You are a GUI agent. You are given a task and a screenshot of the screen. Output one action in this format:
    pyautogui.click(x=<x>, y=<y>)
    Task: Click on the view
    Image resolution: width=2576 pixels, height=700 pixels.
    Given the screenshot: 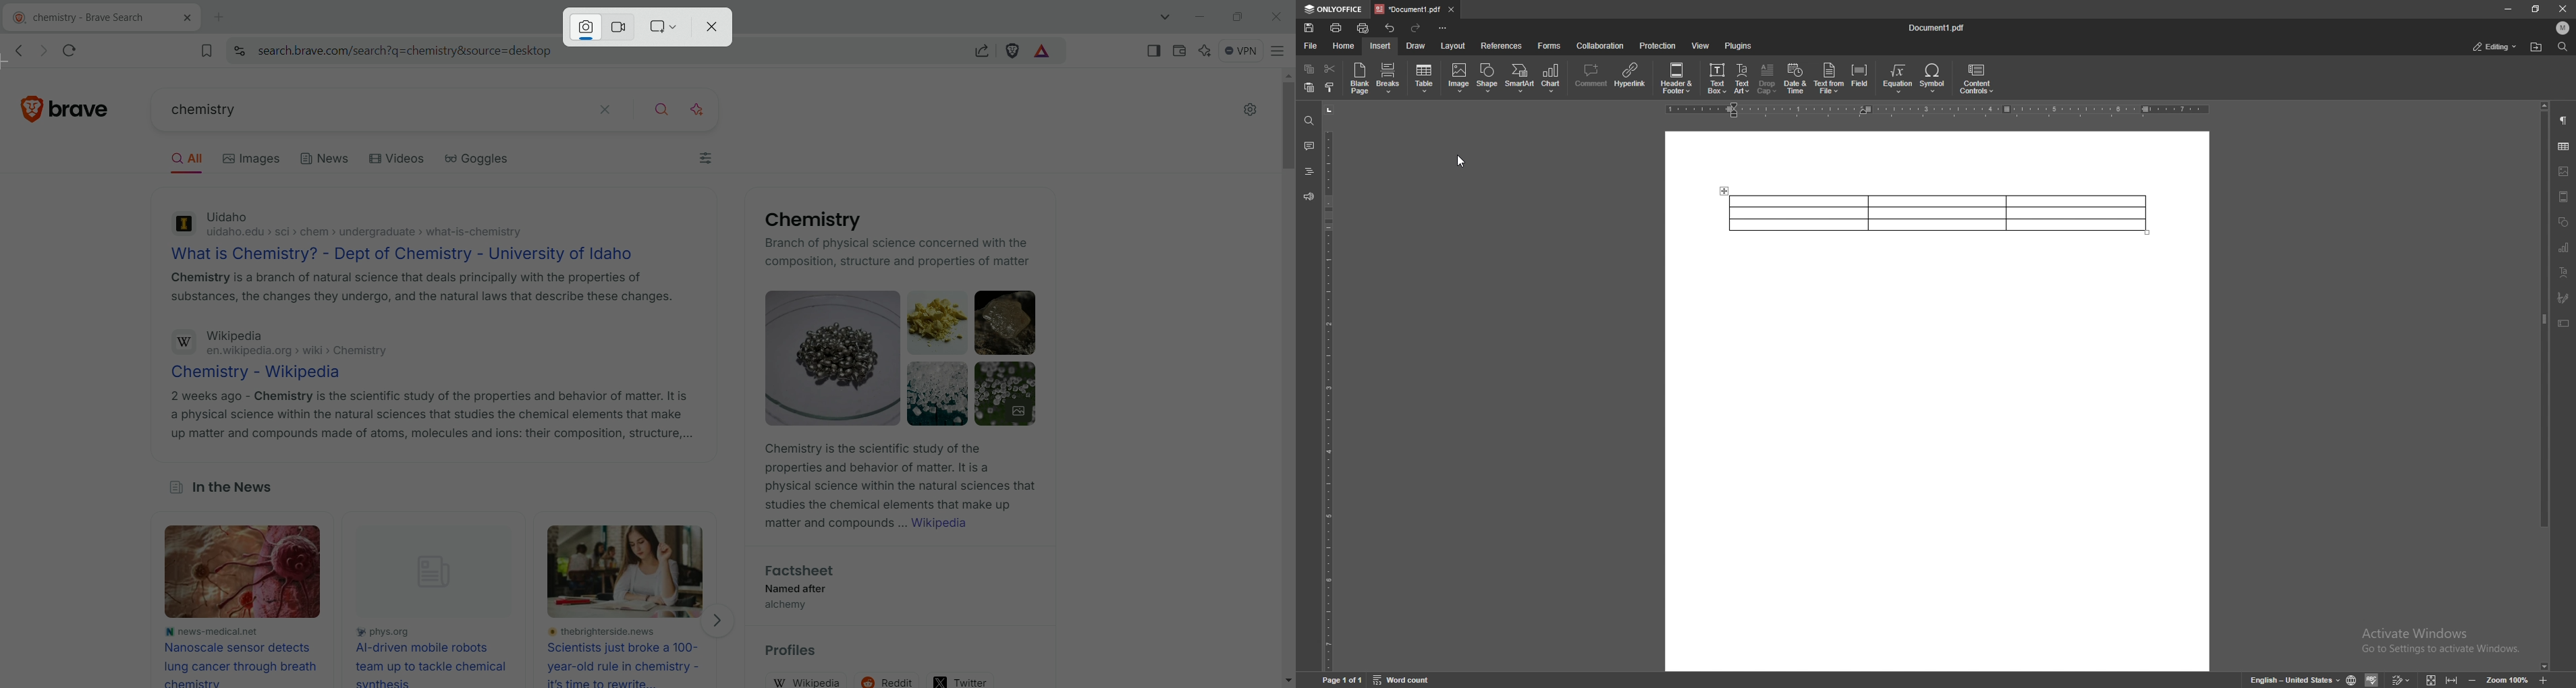 What is the action you would take?
    pyautogui.click(x=1701, y=45)
    